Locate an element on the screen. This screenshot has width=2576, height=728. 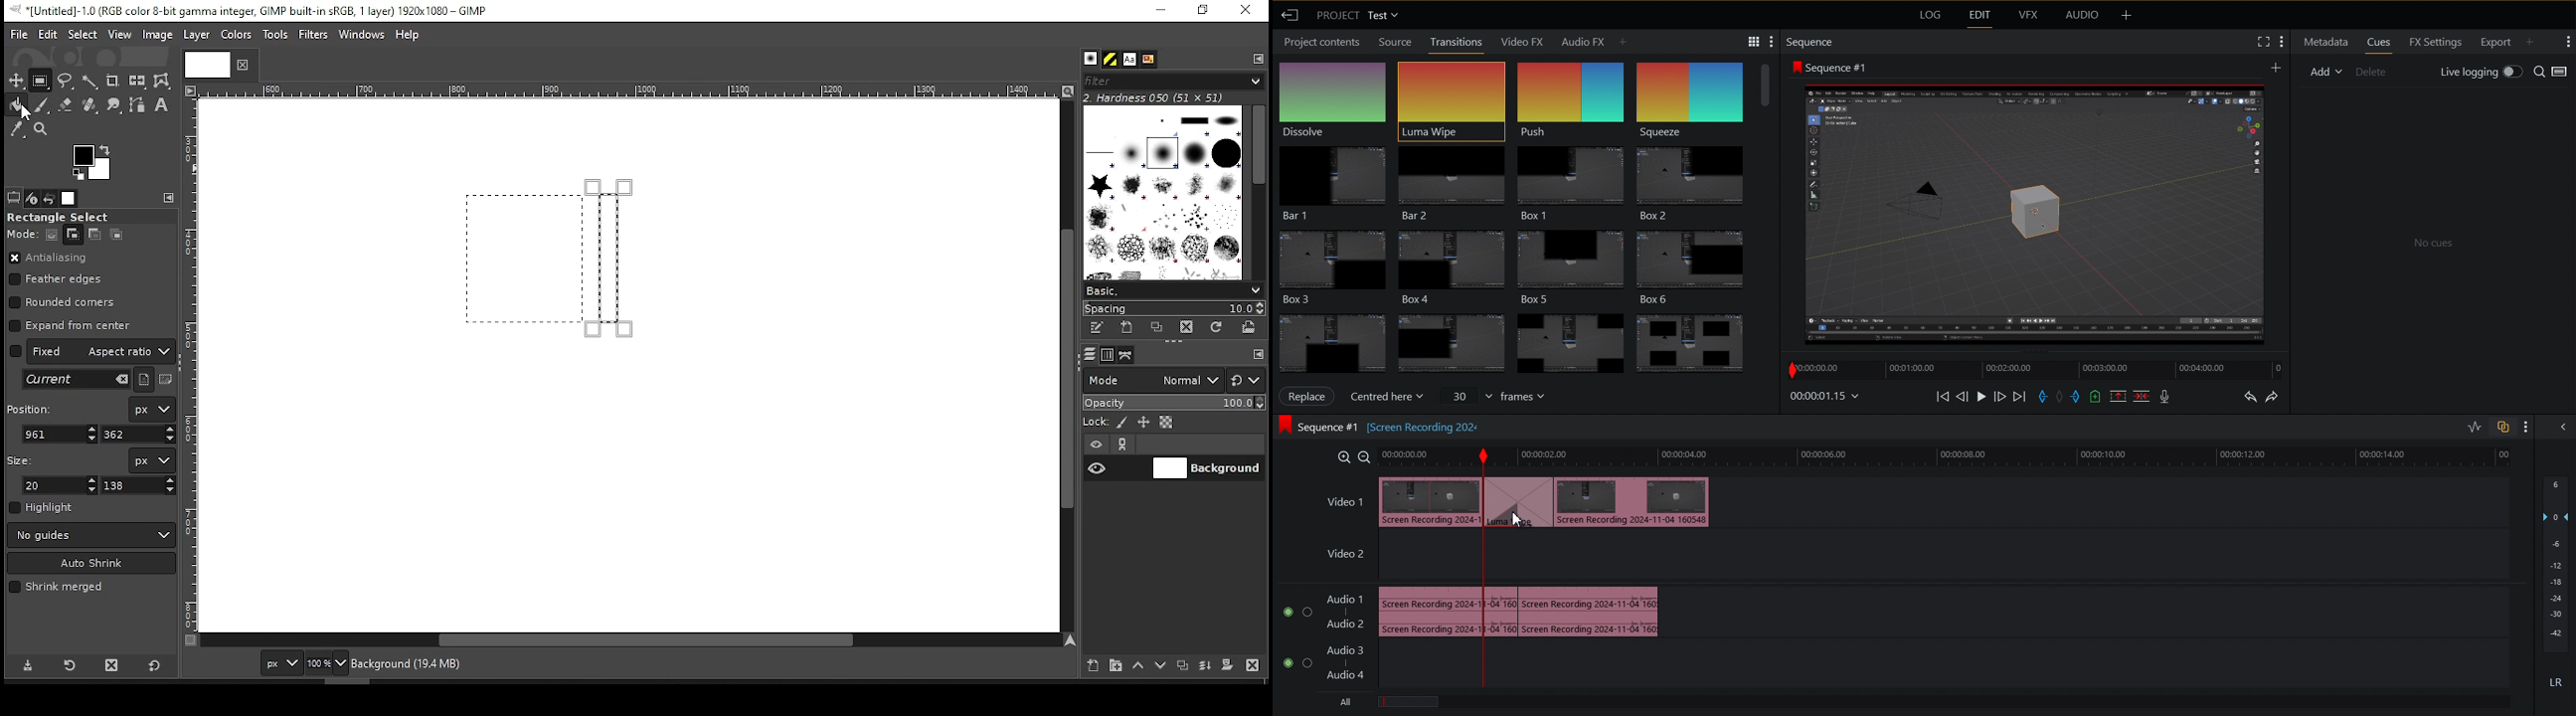
Entry Marker is located at coordinates (2042, 397).